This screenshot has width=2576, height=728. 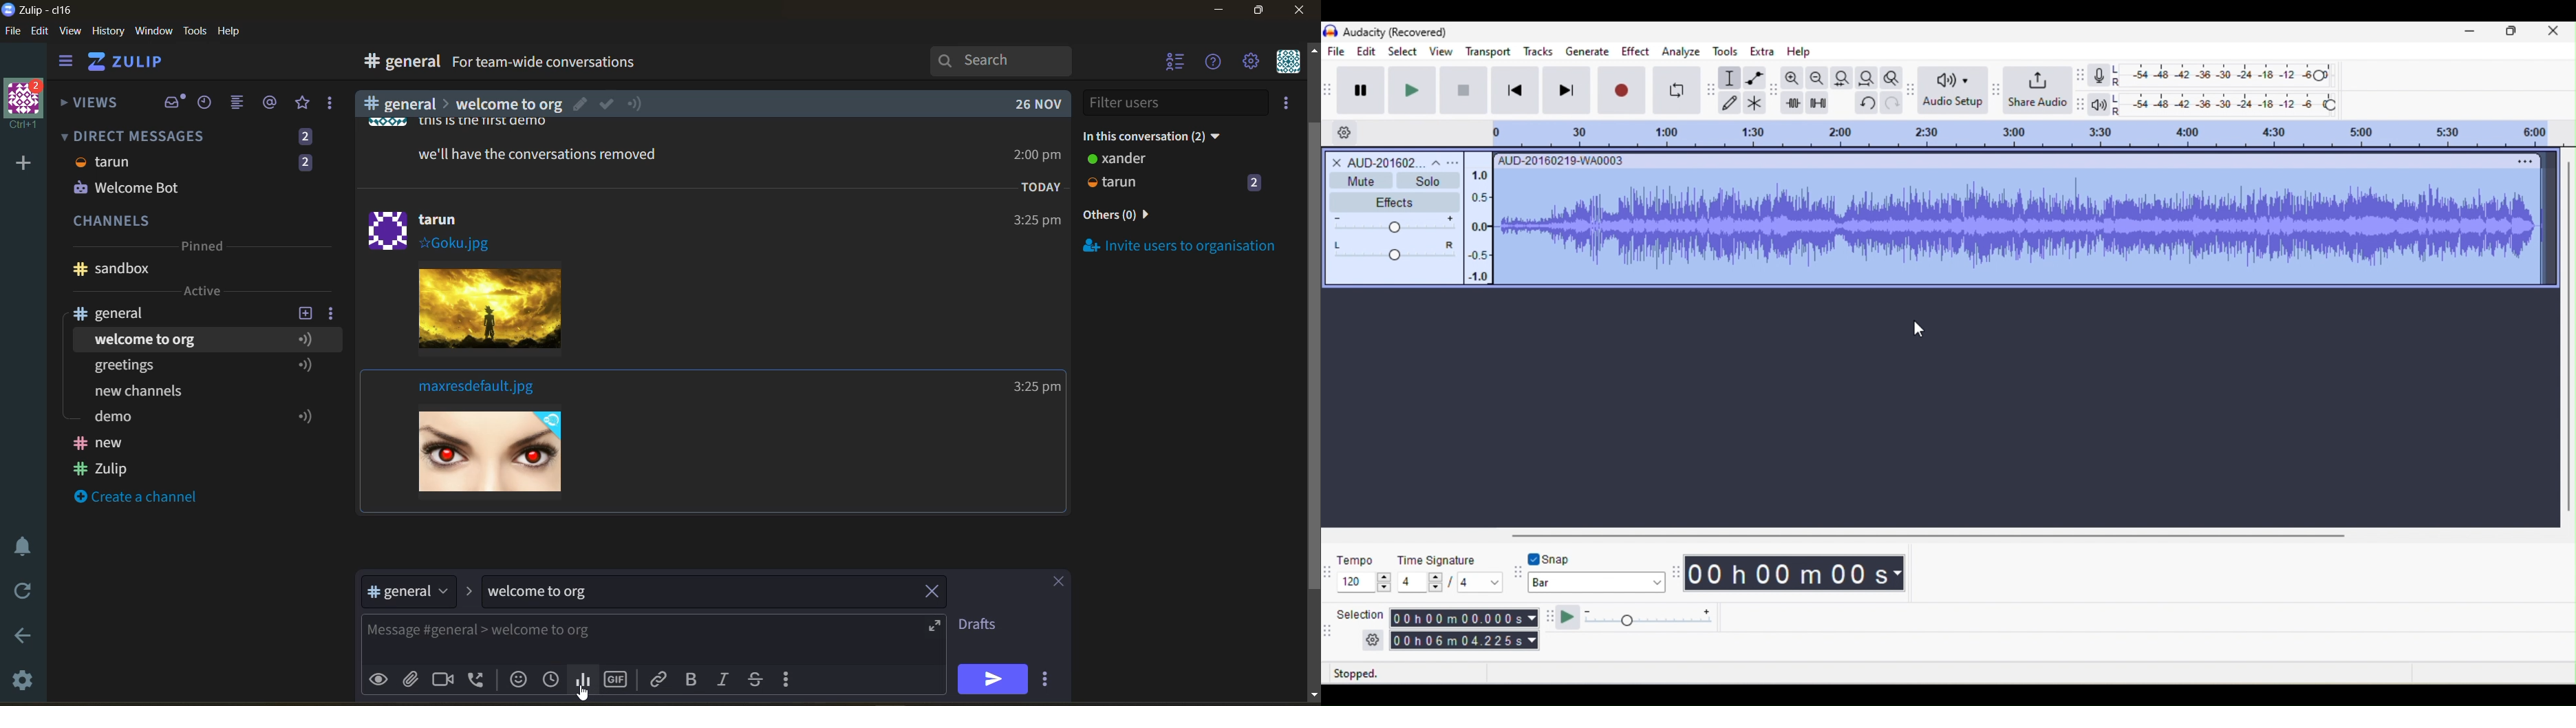 I want to click on link, so click(x=660, y=678).